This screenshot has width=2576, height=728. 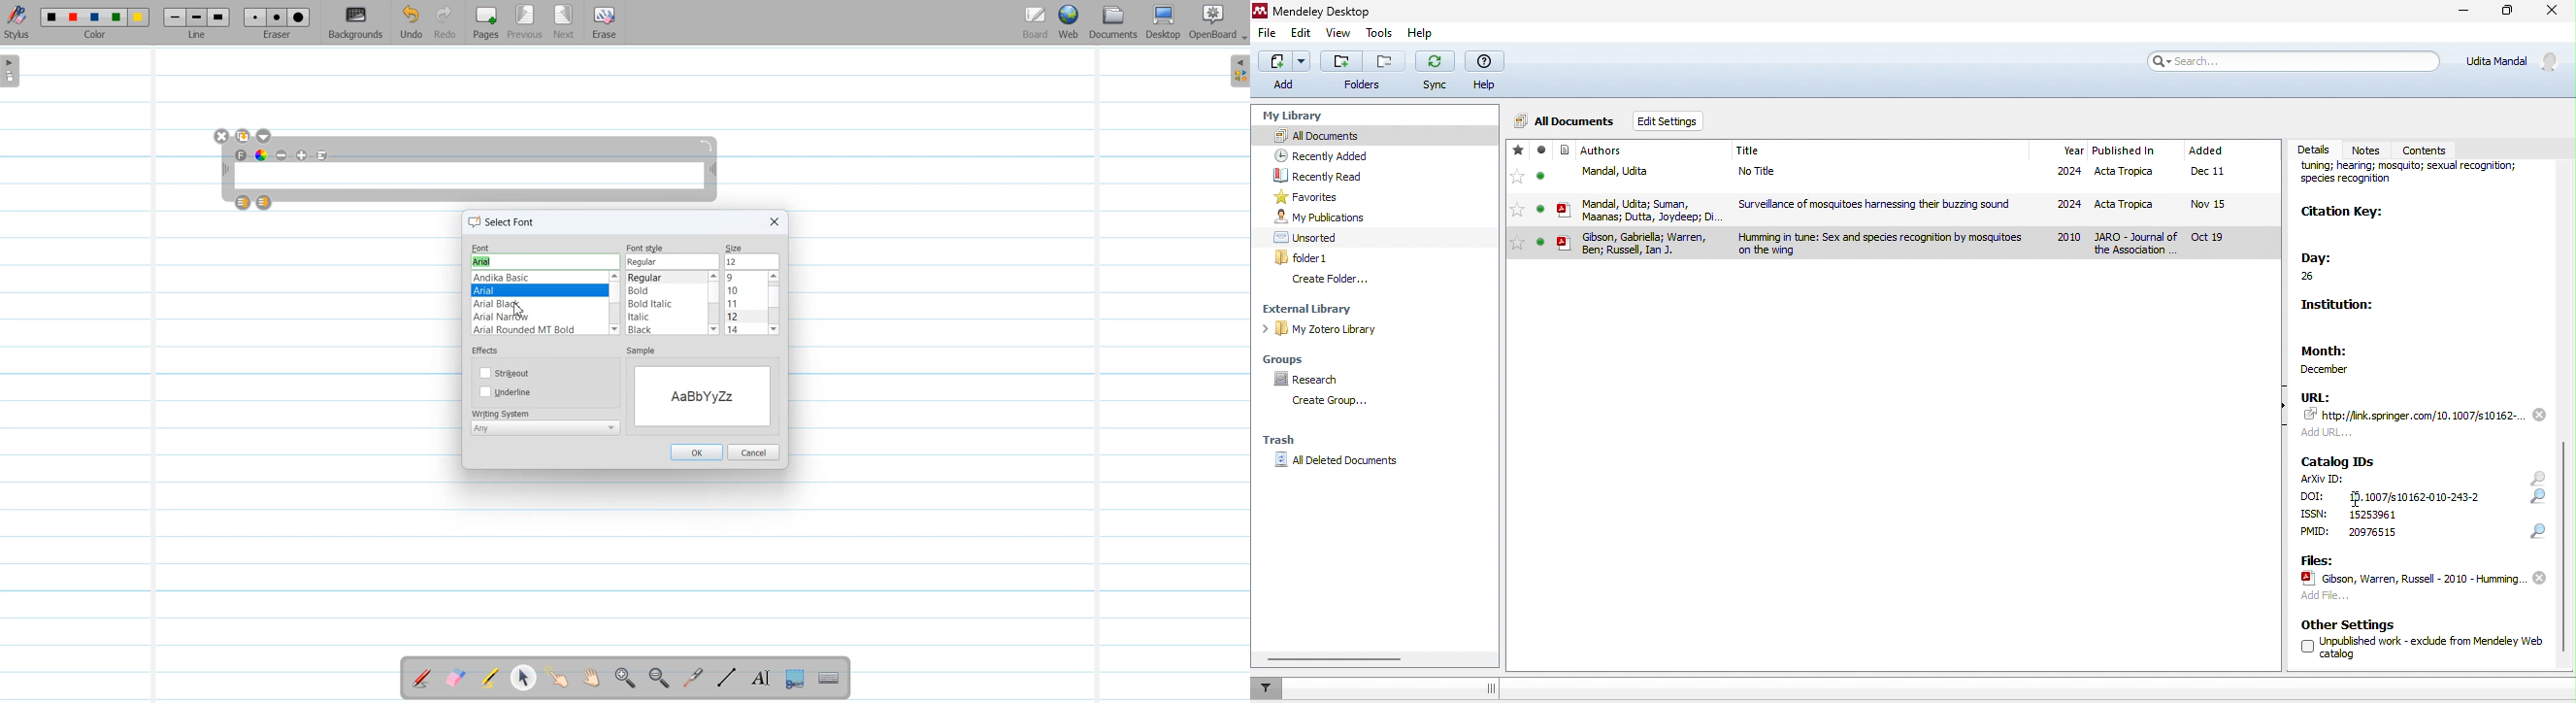 What do you see at coordinates (2507, 14) in the screenshot?
I see `maximize` at bounding box center [2507, 14].